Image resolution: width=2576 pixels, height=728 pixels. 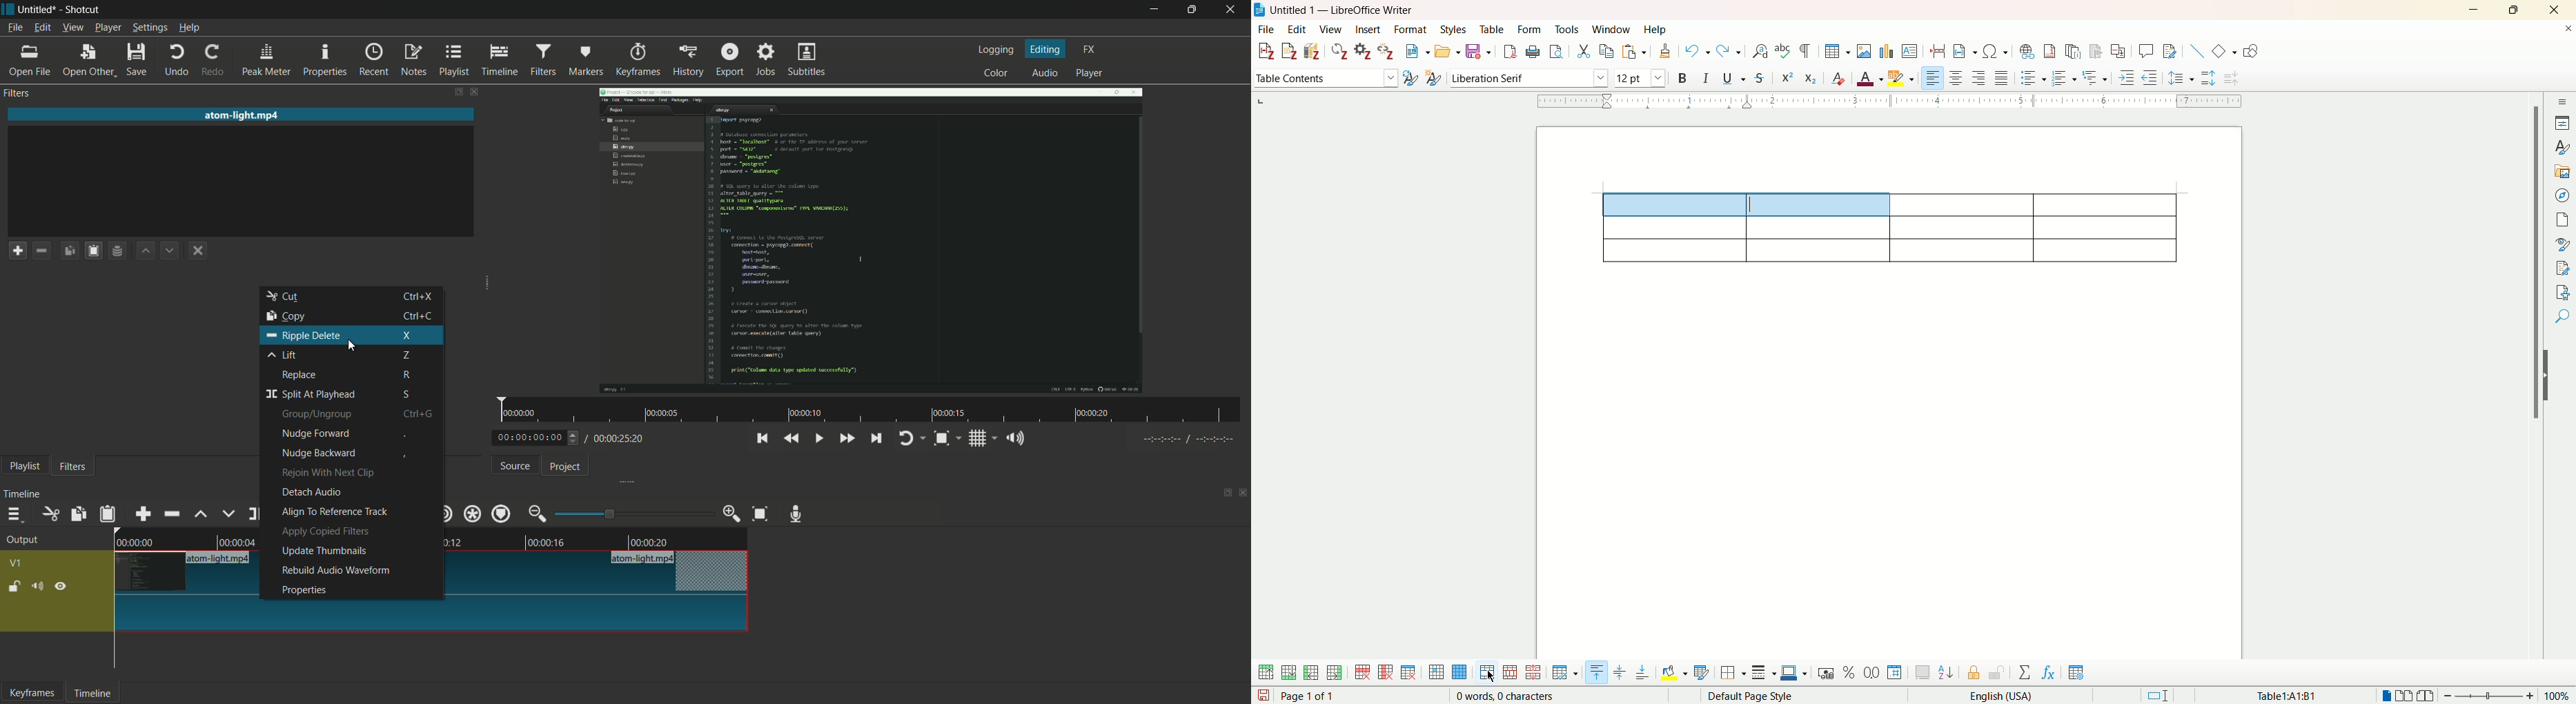 What do you see at coordinates (2564, 317) in the screenshot?
I see `find` at bounding box center [2564, 317].